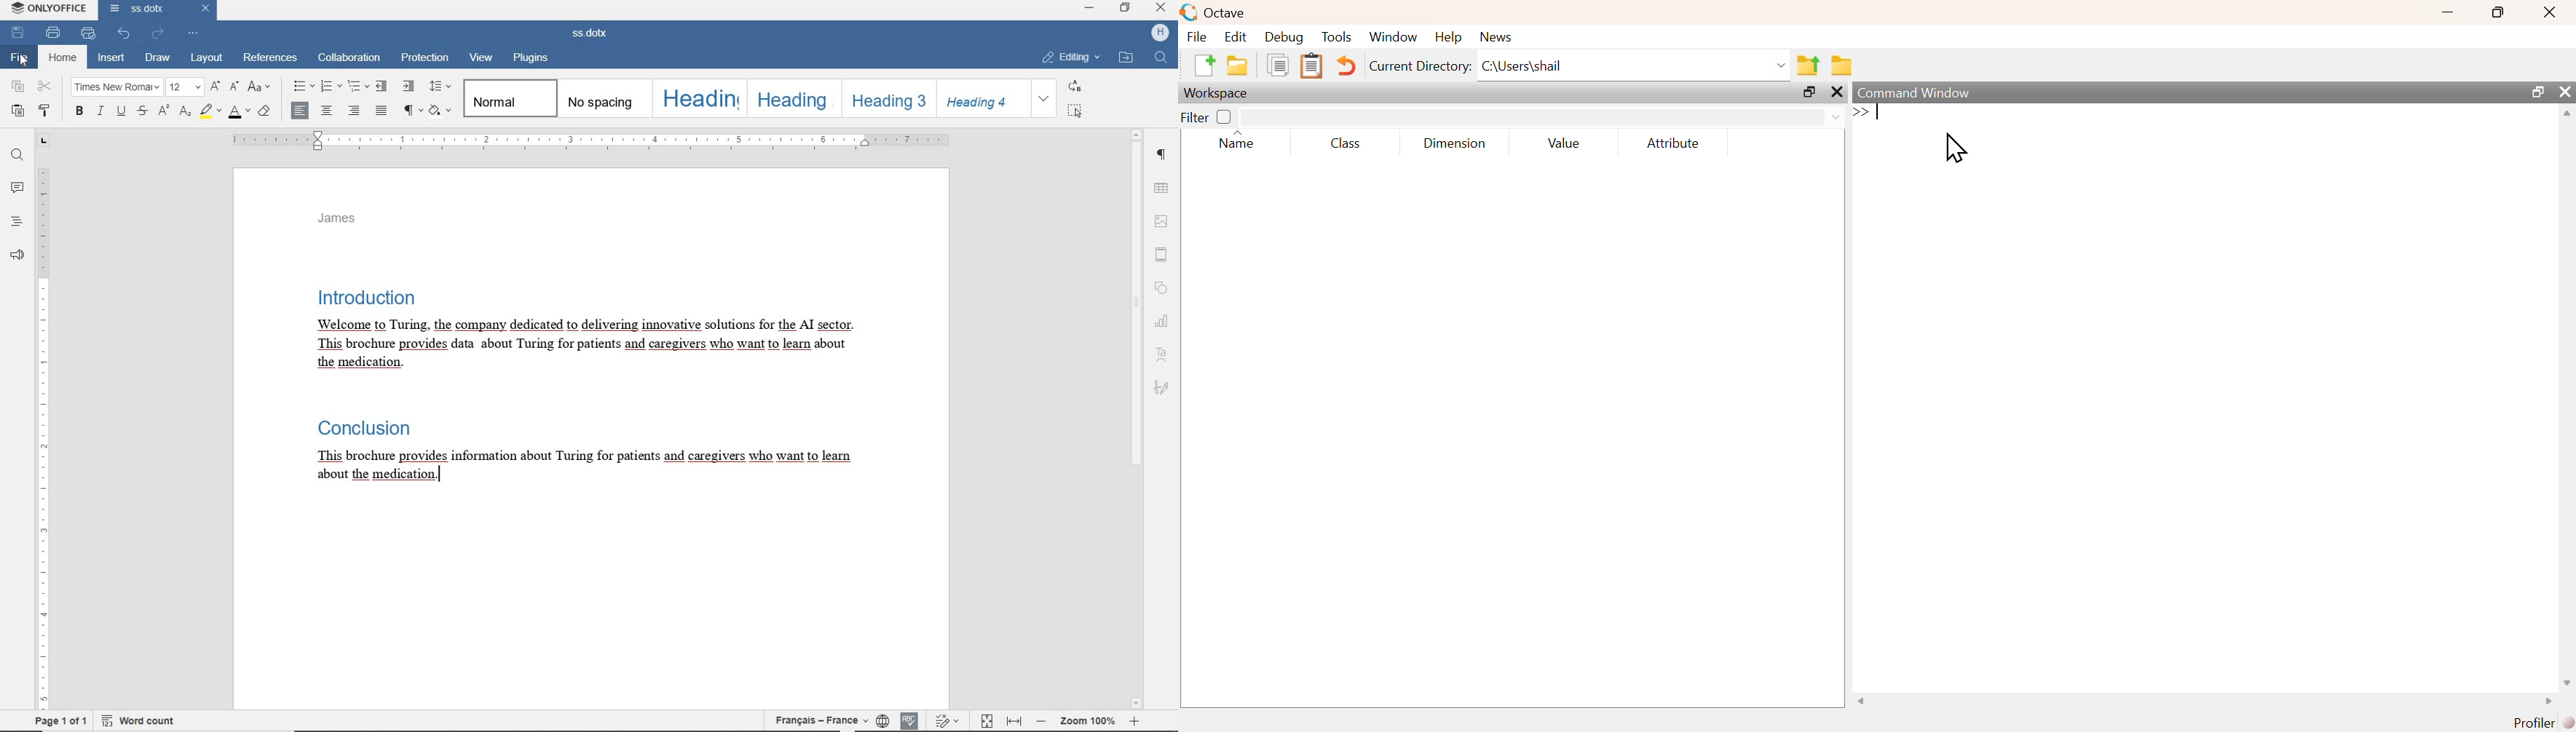 This screenshot has height=756, width=2576. What do you see at coordinates (142, 112) in the screenshot?
I see `SRIKETHROUGH` at bounding box center [142, 112].